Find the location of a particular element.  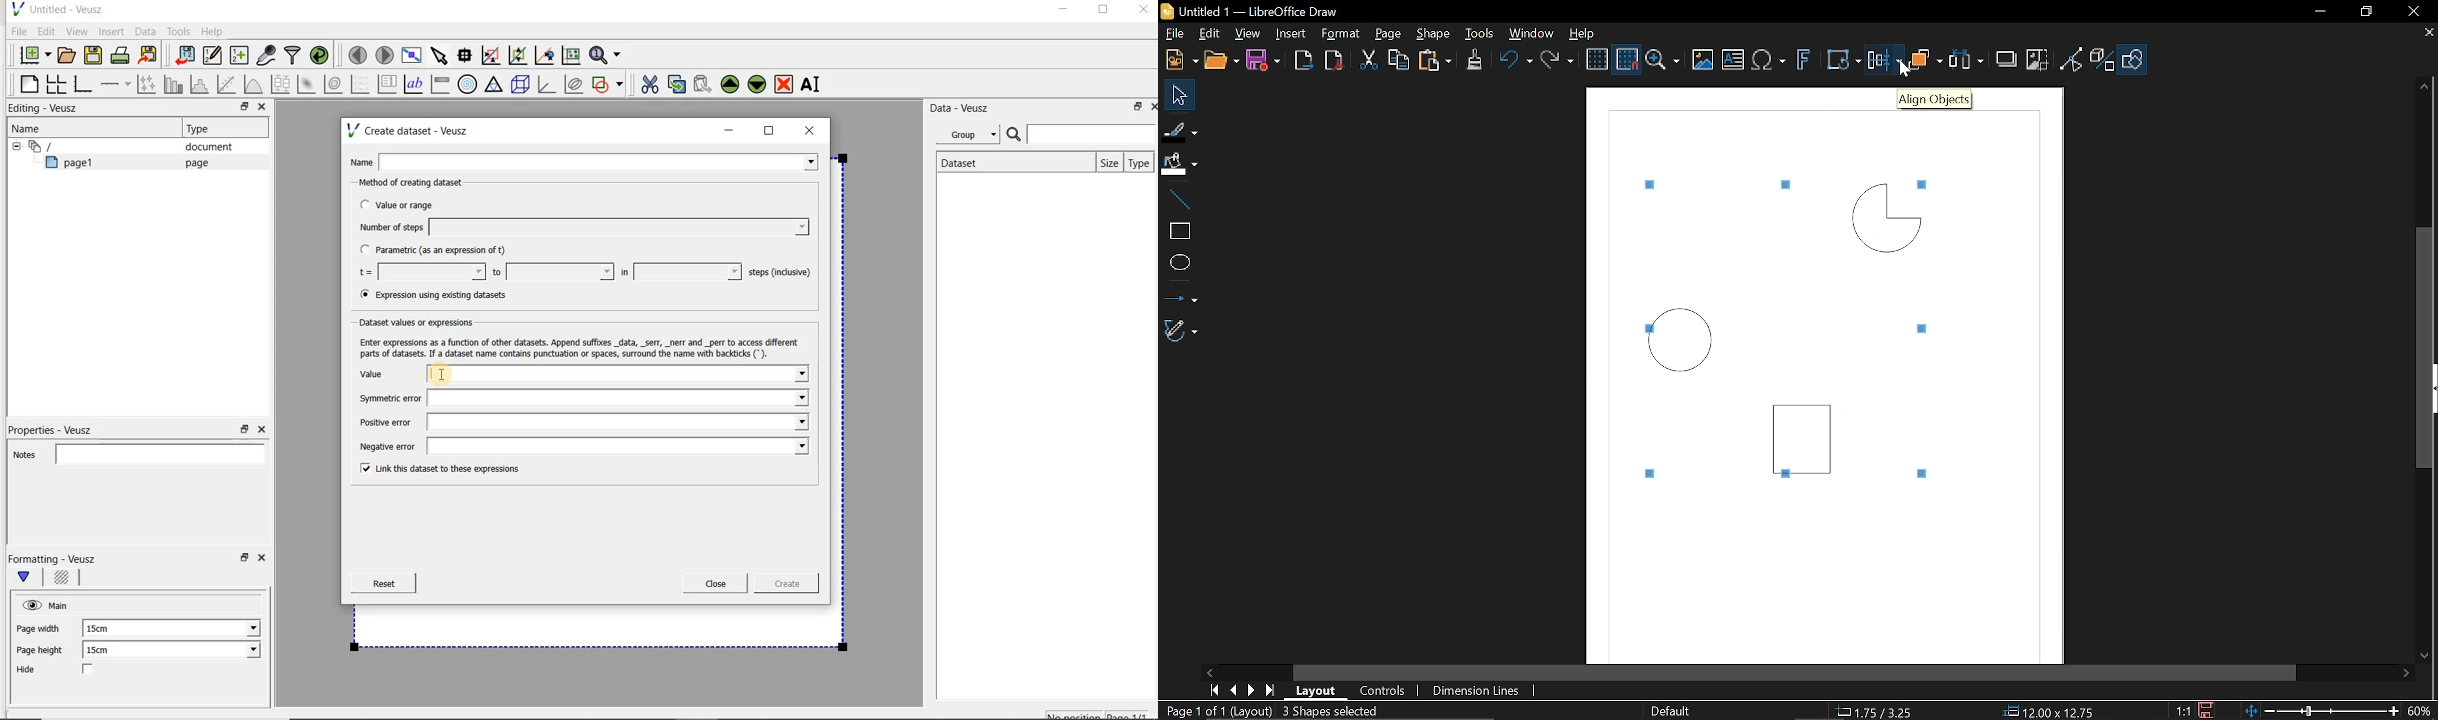

Save is located at coordinates (1262, 61).